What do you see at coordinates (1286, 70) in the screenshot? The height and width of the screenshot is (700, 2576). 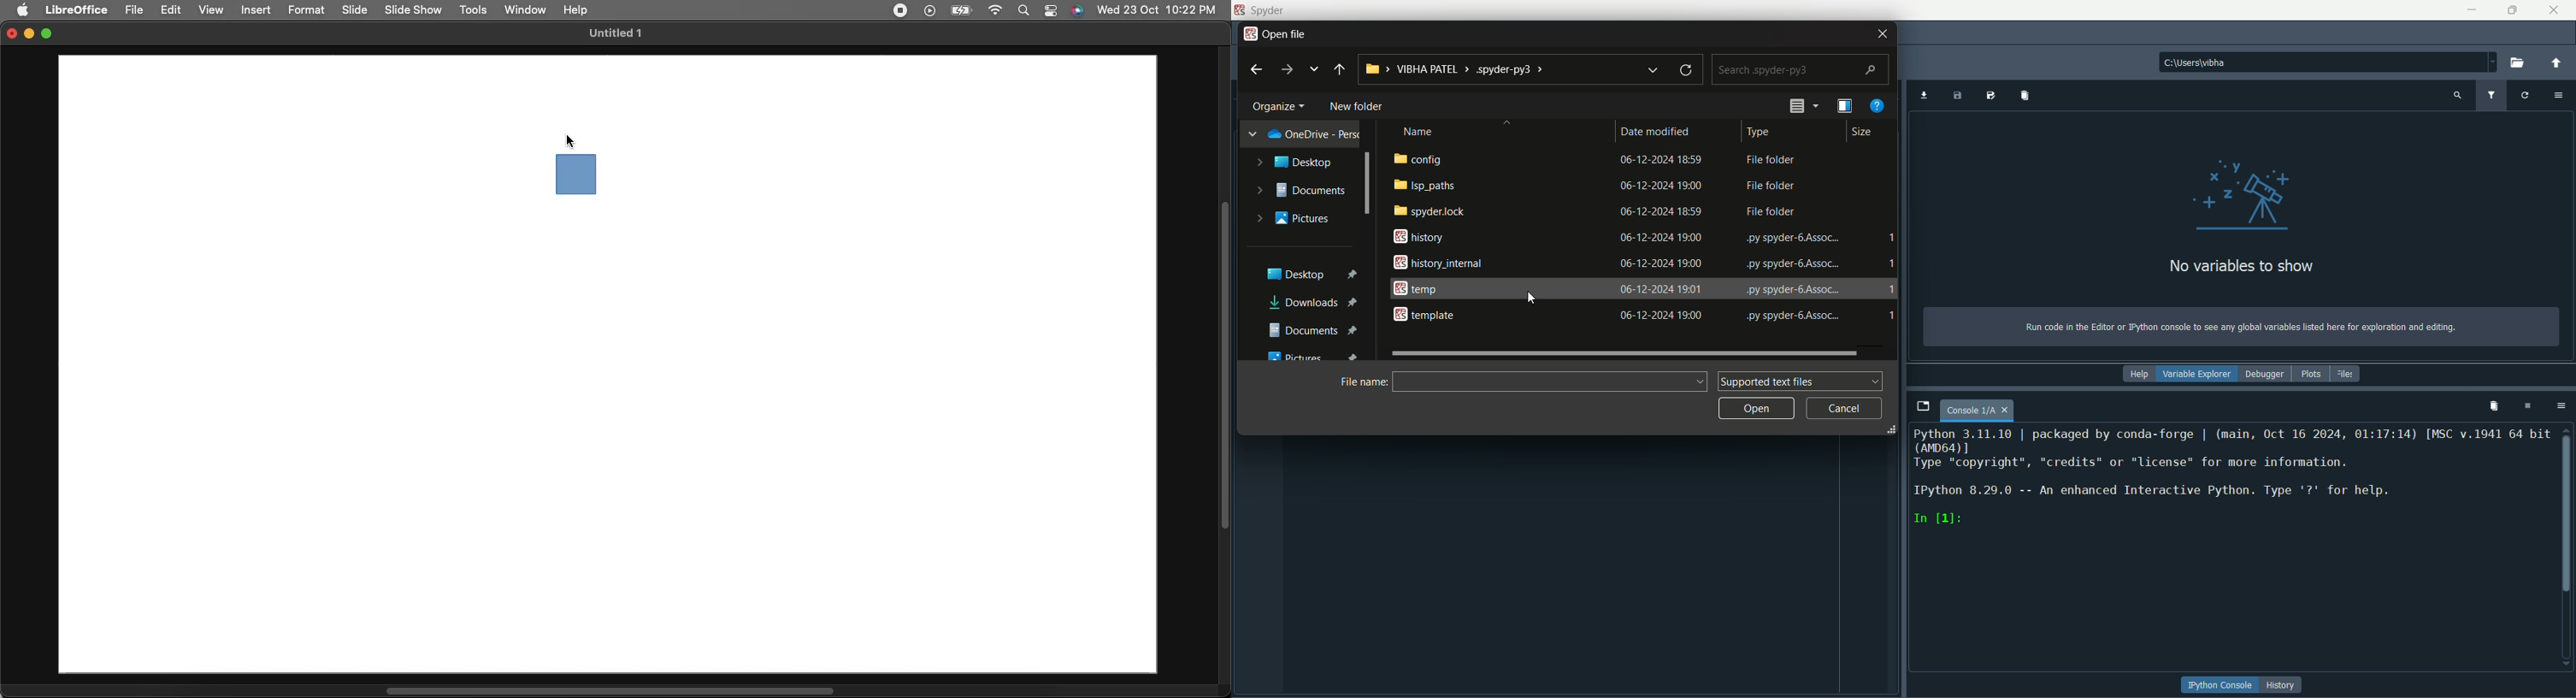 I see `next` at bounding box center [1286, 70].